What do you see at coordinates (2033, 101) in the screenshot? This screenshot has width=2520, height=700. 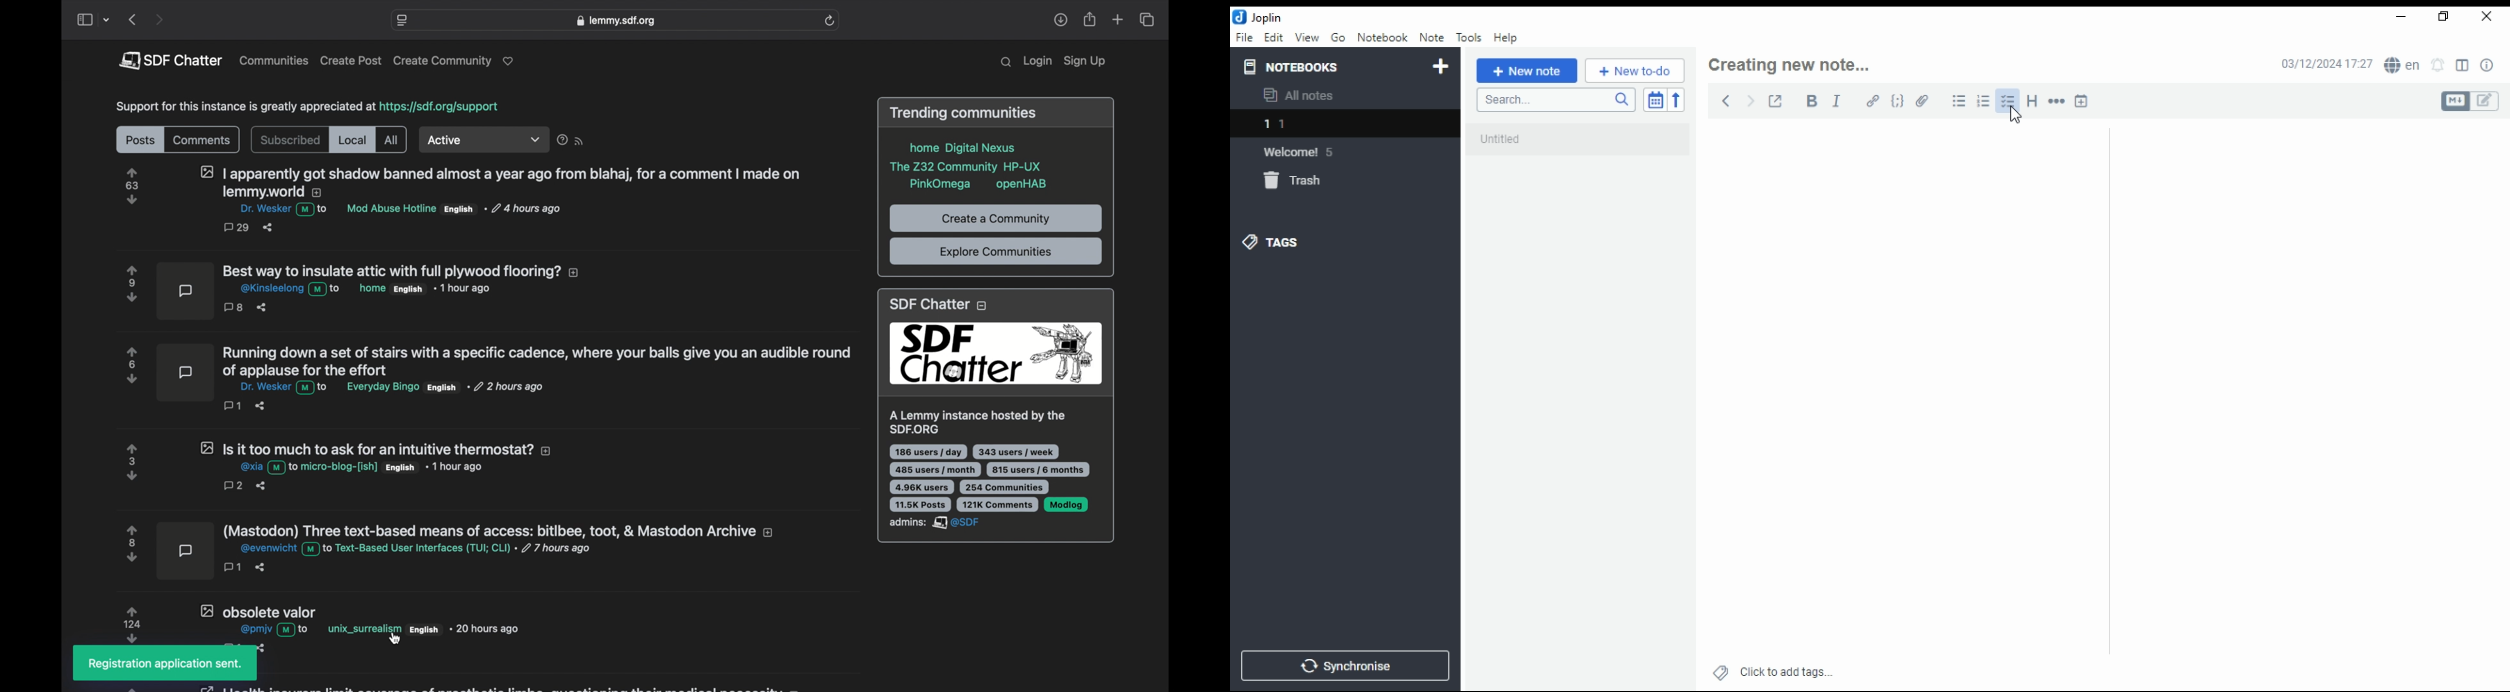 I see `heading` at bounding box center [2033, 101].